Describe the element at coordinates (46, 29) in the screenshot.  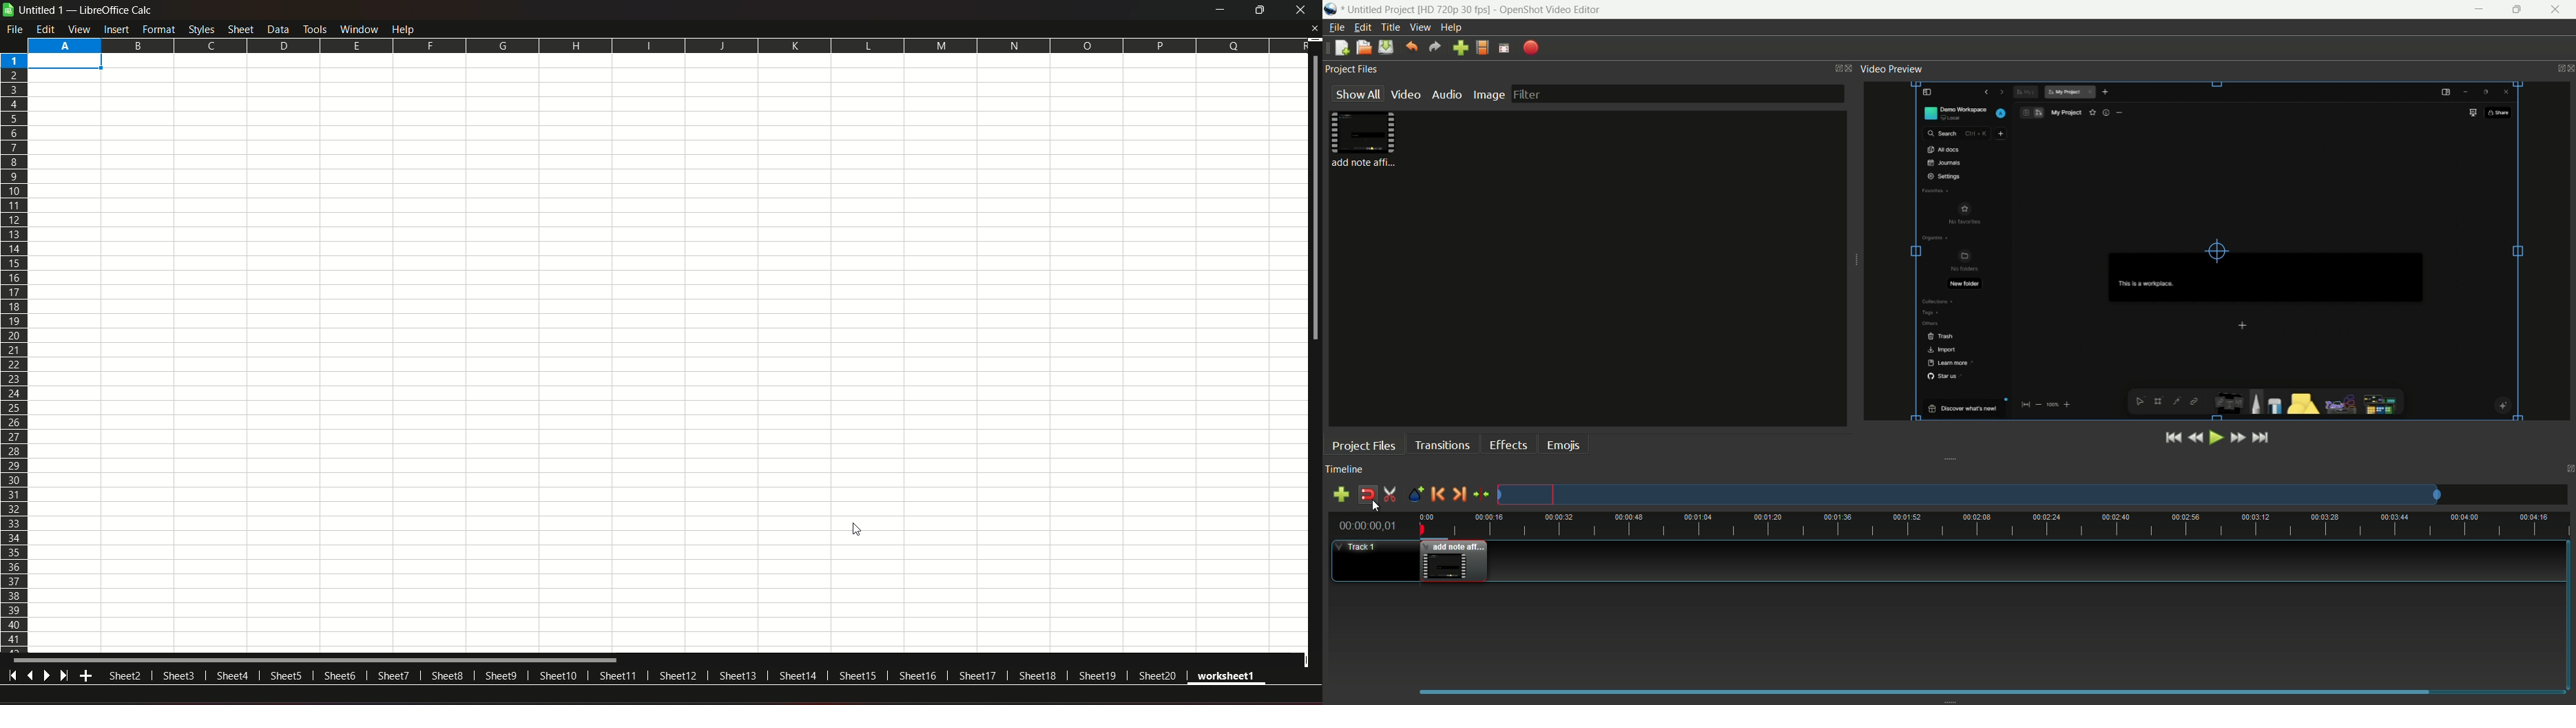
I see `edit` at that location.